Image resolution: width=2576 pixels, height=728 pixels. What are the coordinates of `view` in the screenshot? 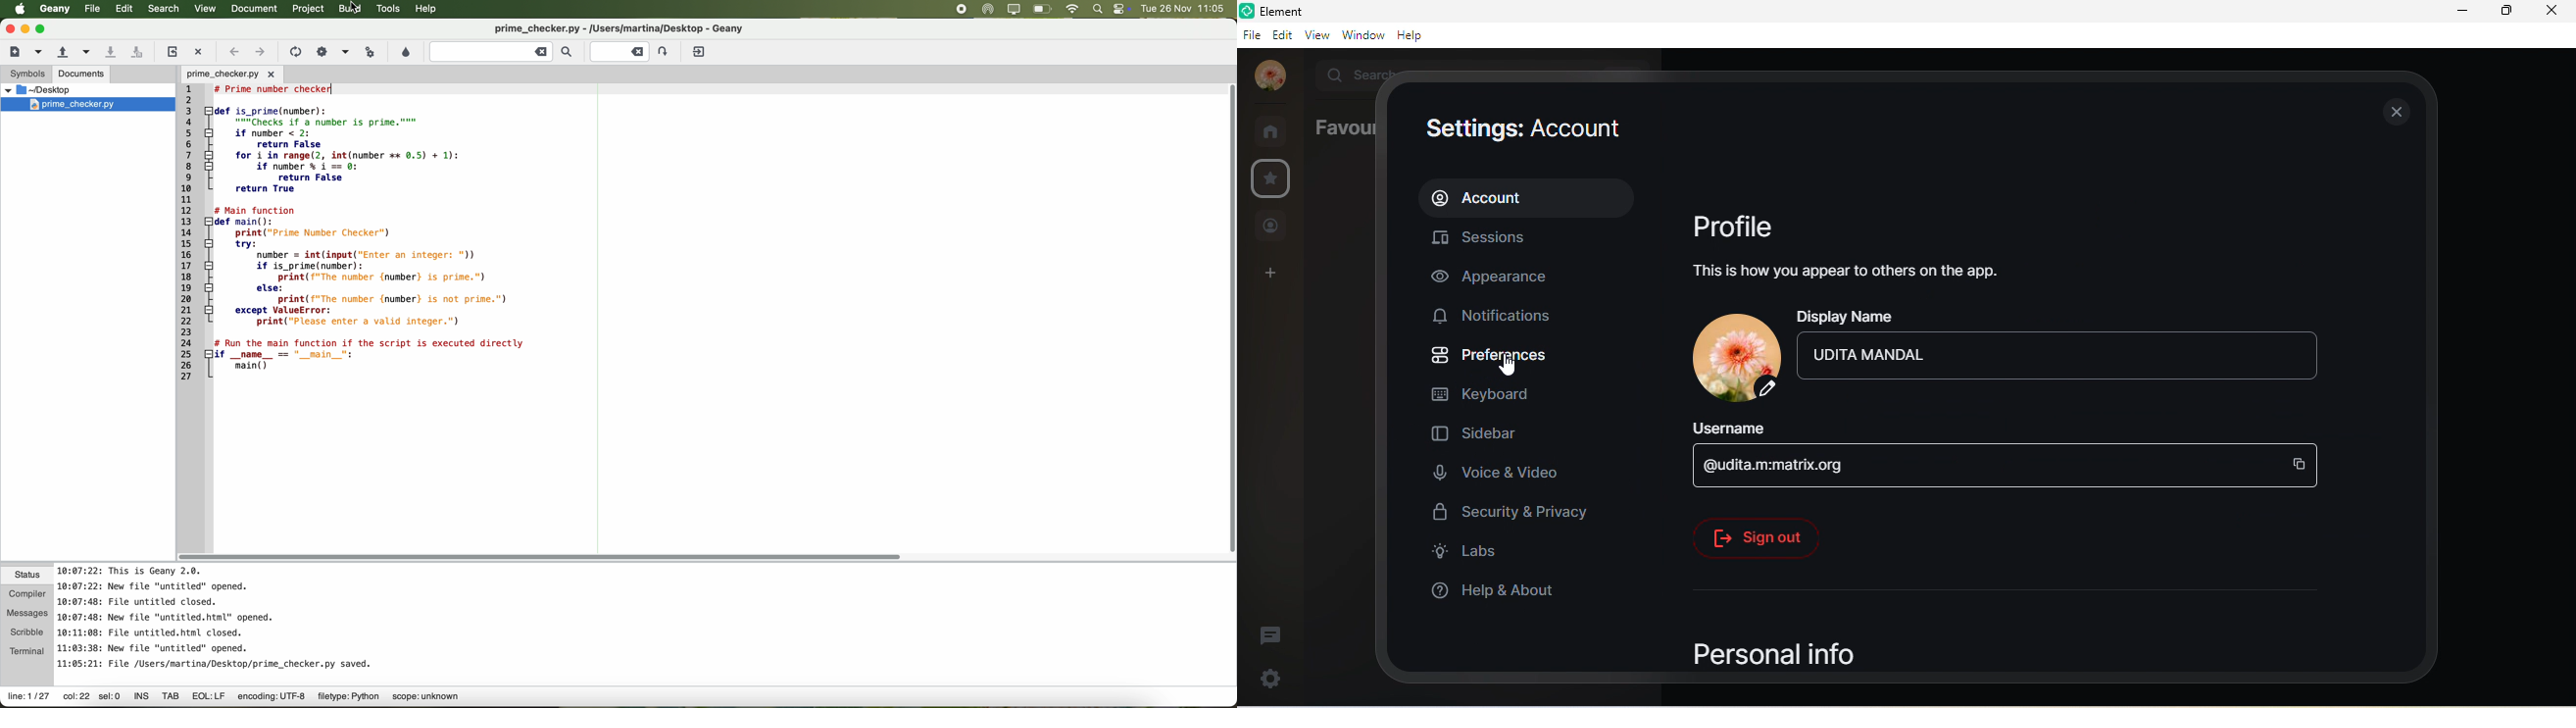 It's located at (1315, 37).